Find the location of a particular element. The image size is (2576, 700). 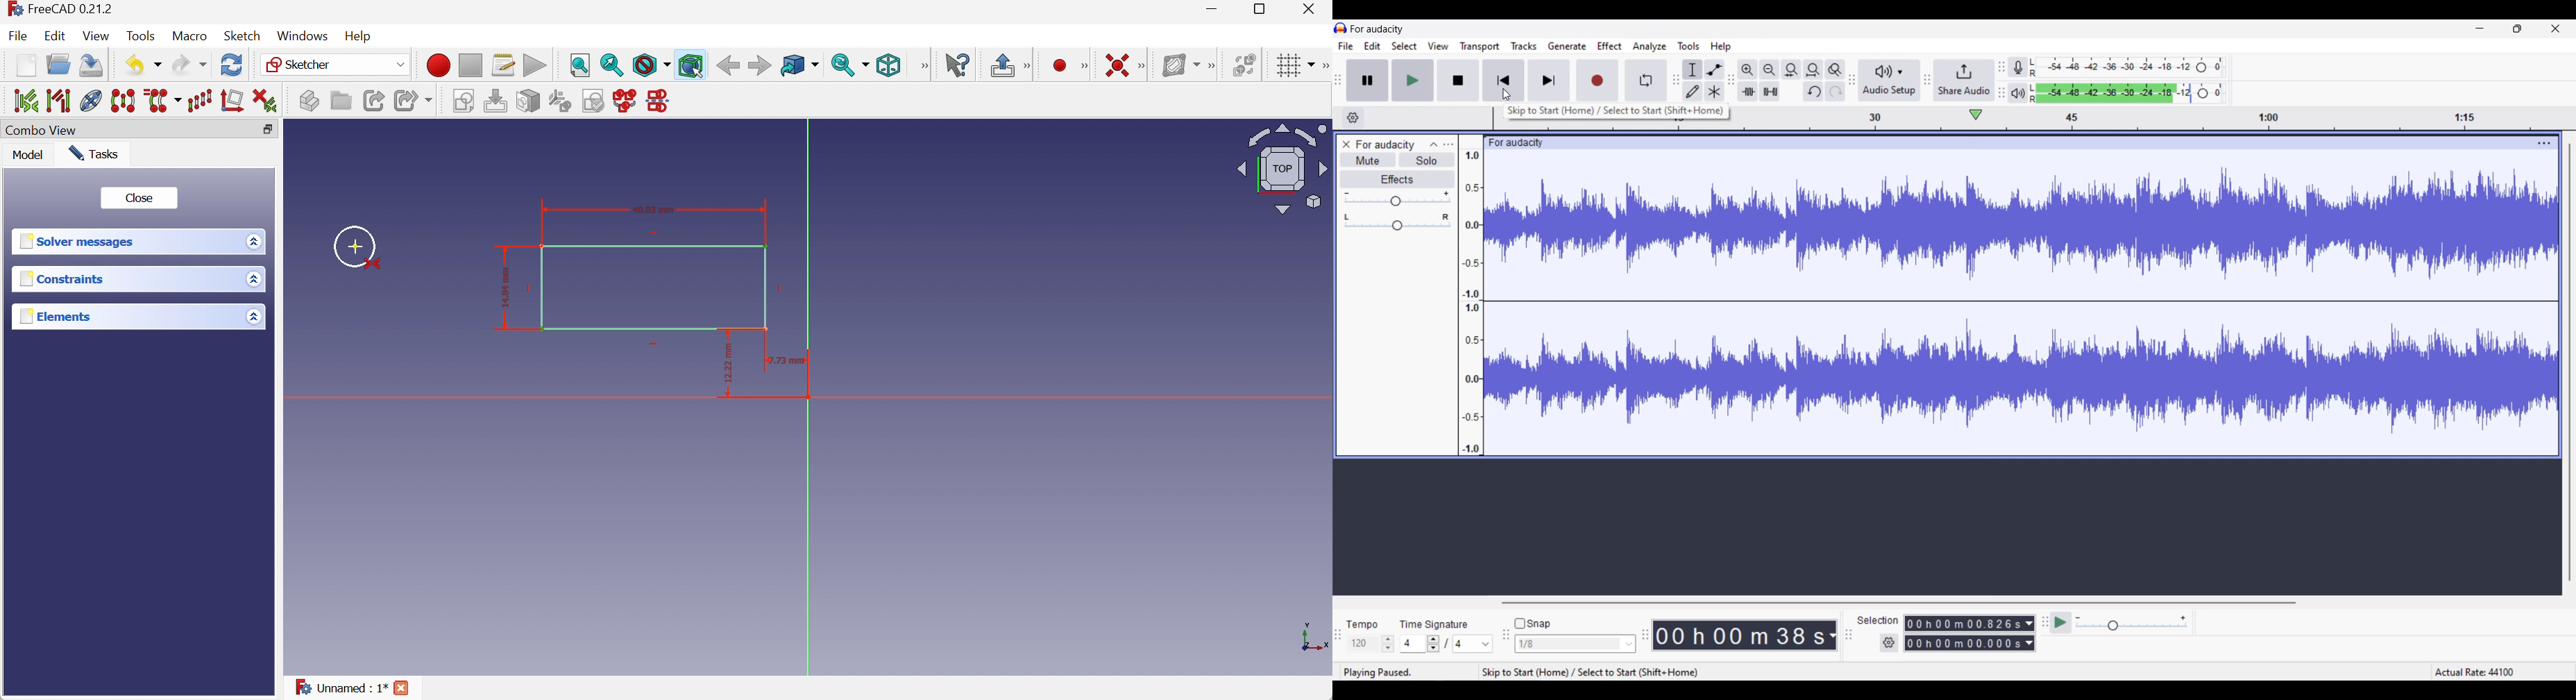

Multi tool is located at coordinates (1714, 91).